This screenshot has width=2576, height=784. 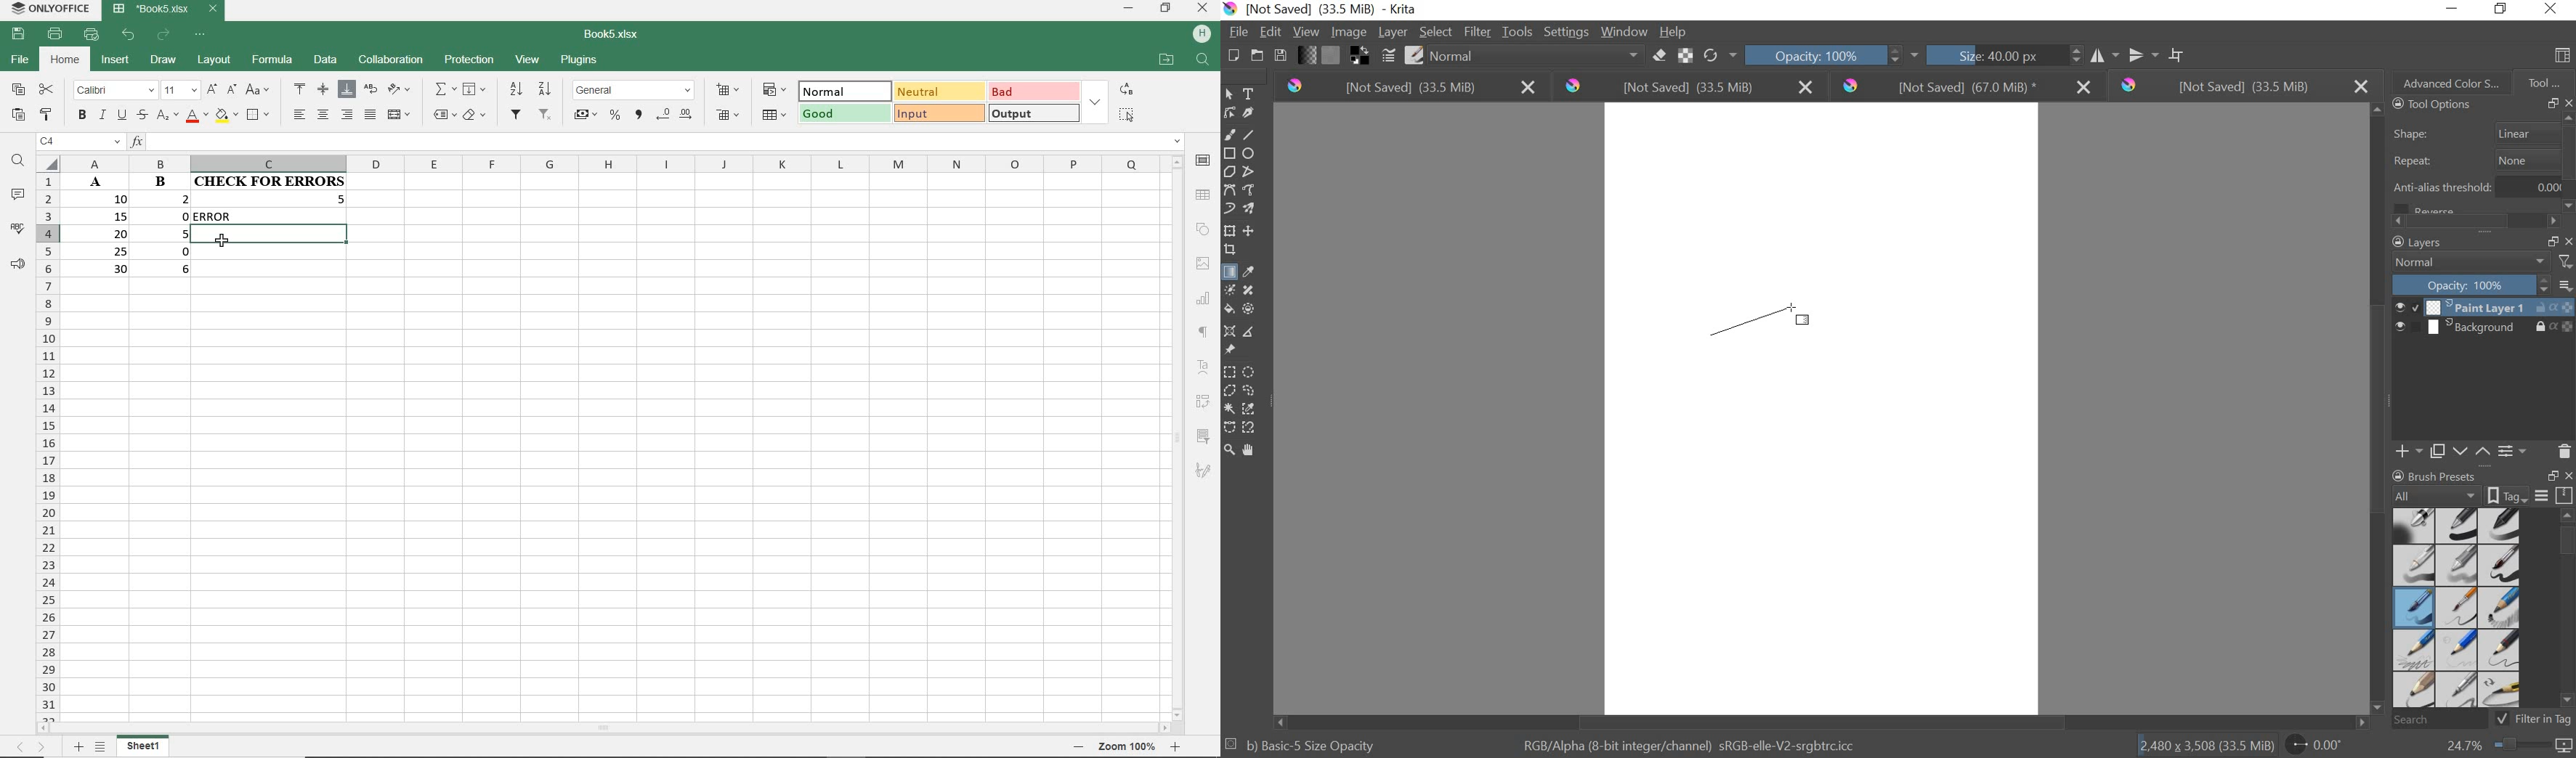 What do you see at coordinates (1253, 289) in the screenshot?
I see `smart patch tool` at bounding box center [1253, 289].